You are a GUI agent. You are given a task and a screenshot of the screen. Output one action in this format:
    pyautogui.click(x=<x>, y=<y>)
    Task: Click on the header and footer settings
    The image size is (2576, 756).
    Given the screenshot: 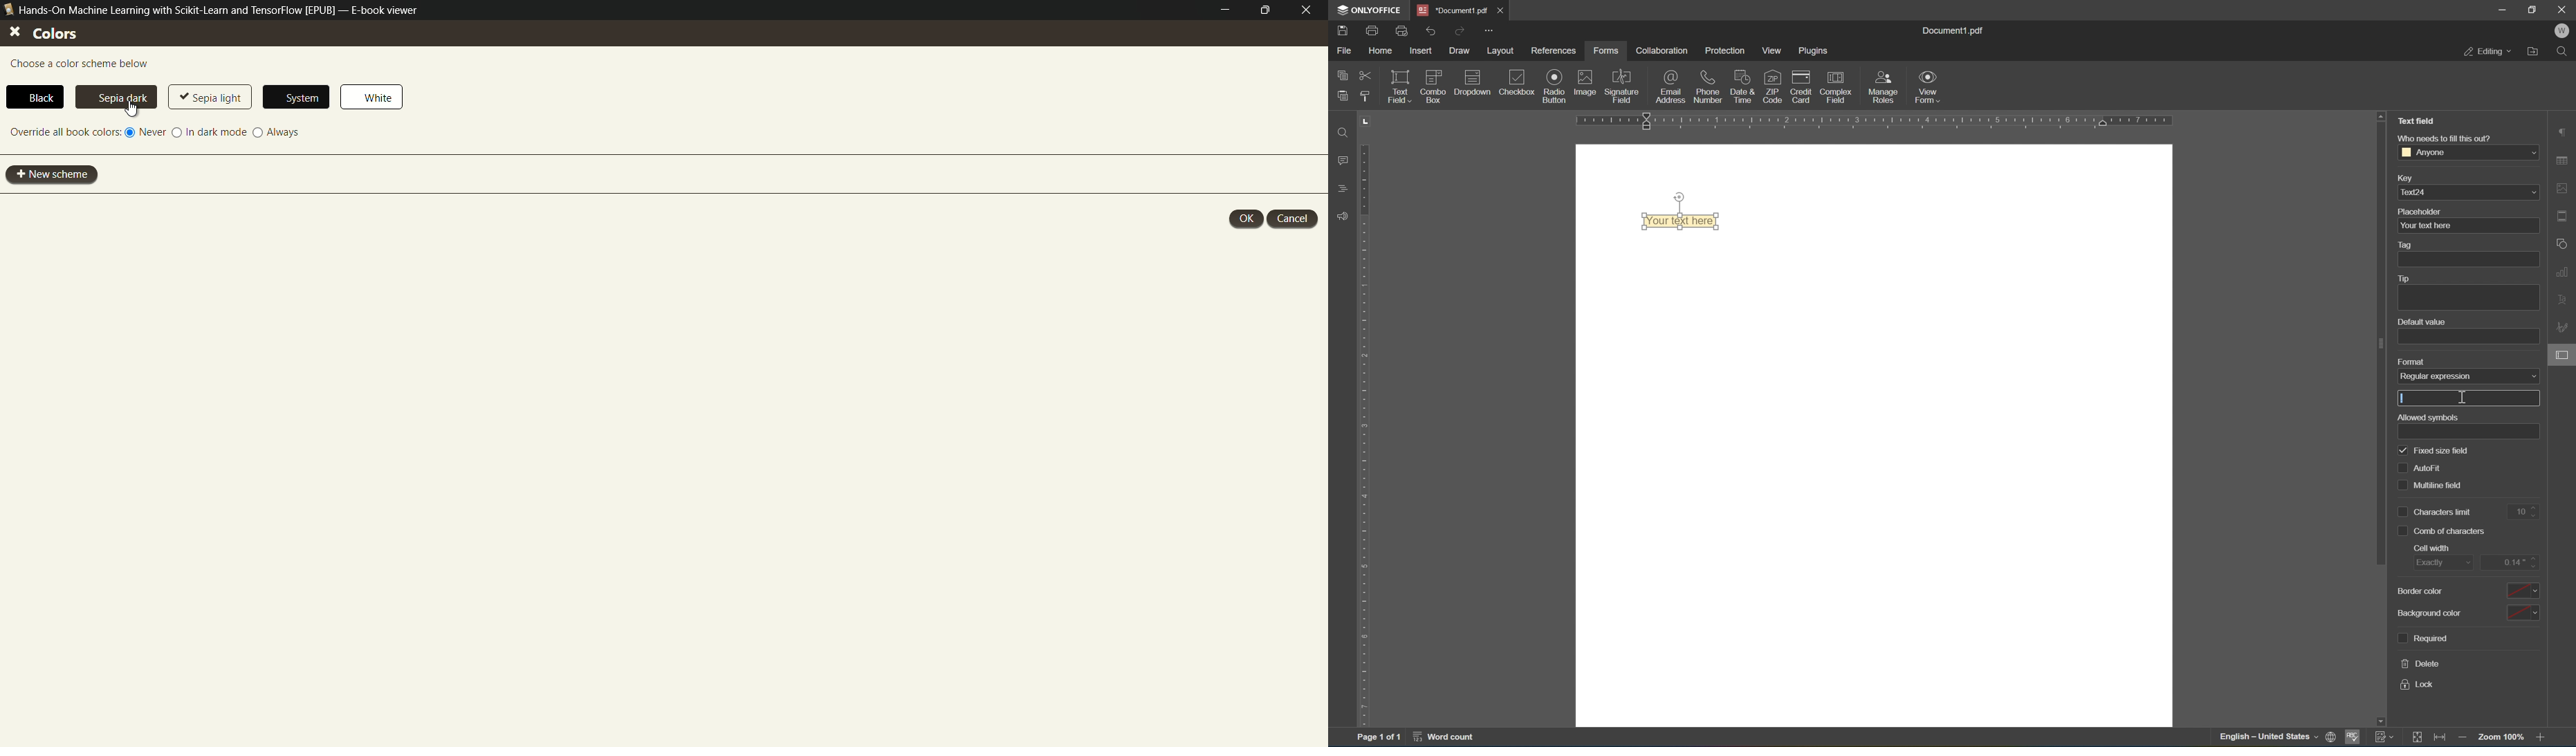 What is the action you would take?
    pyautogui.click(x=2566, y=215)
    